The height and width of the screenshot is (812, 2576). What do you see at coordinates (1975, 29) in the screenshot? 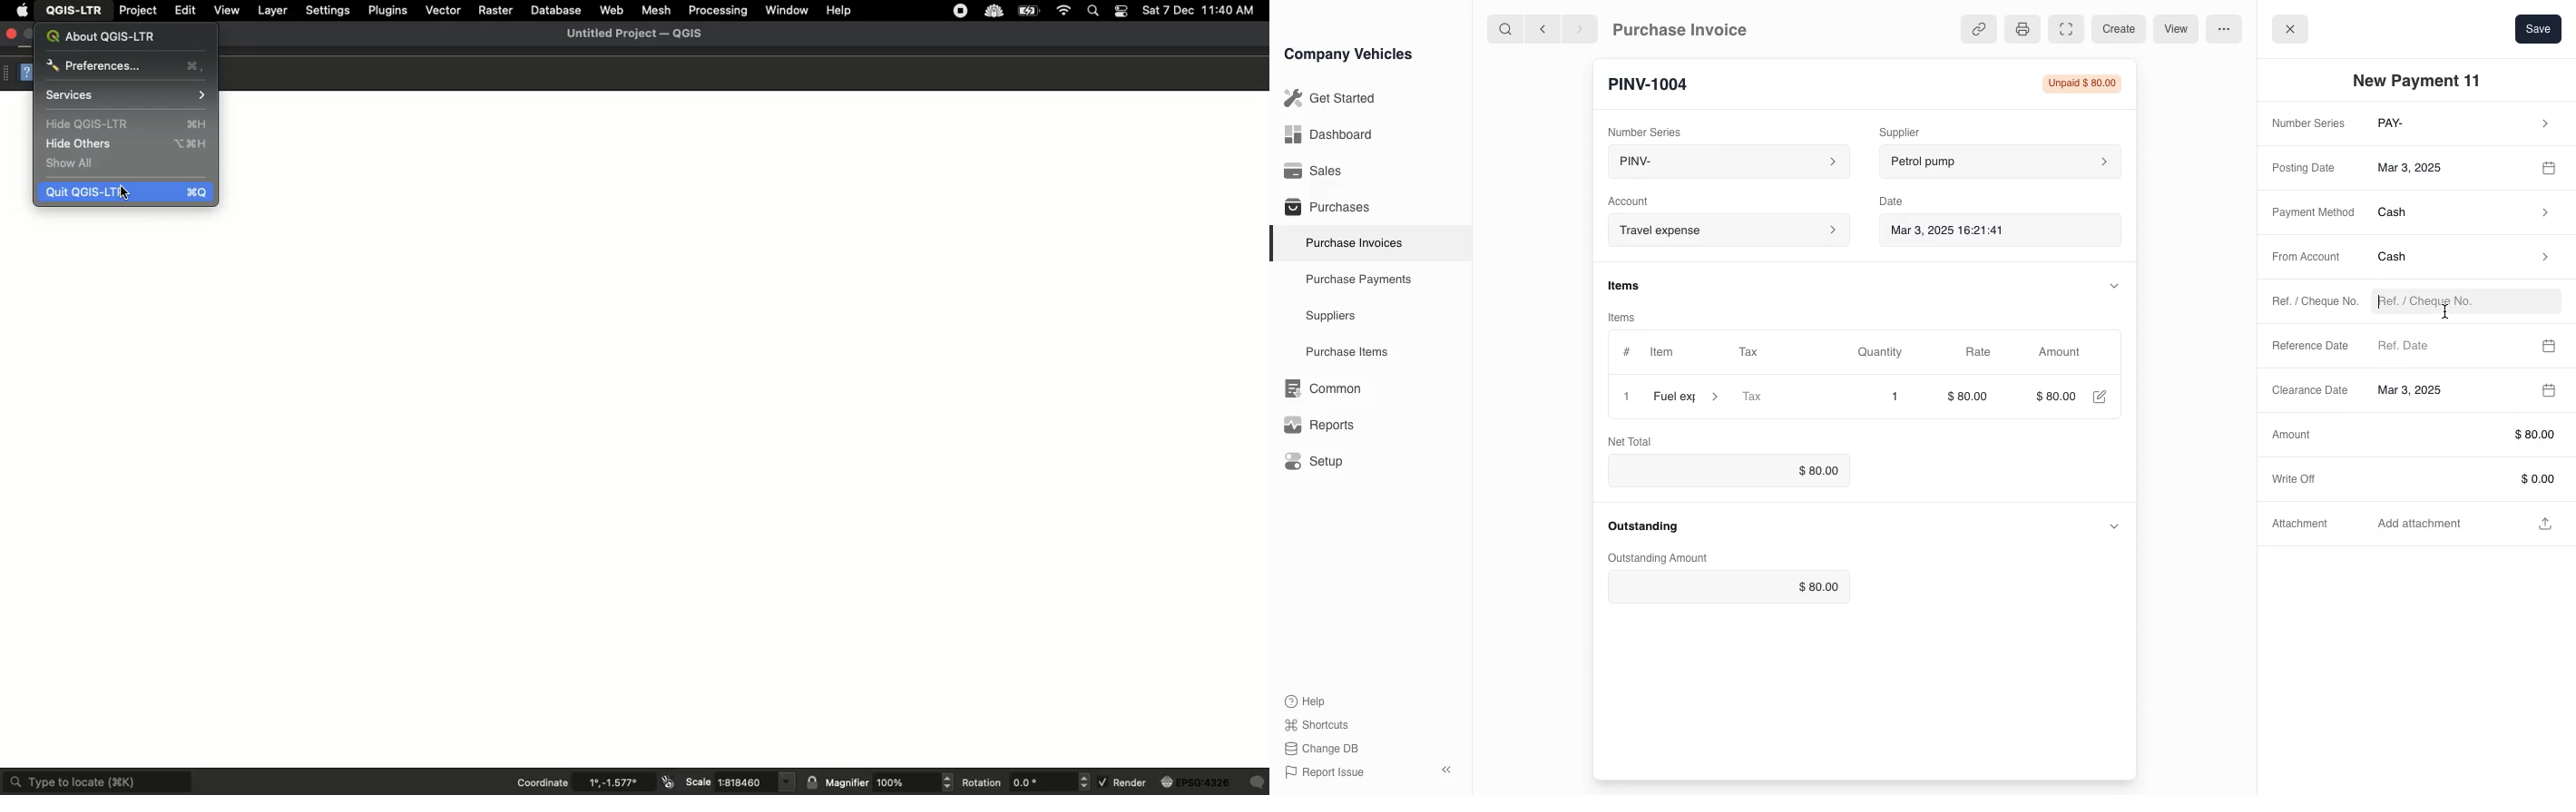
I see `link` at bounding box center [1975, 29].